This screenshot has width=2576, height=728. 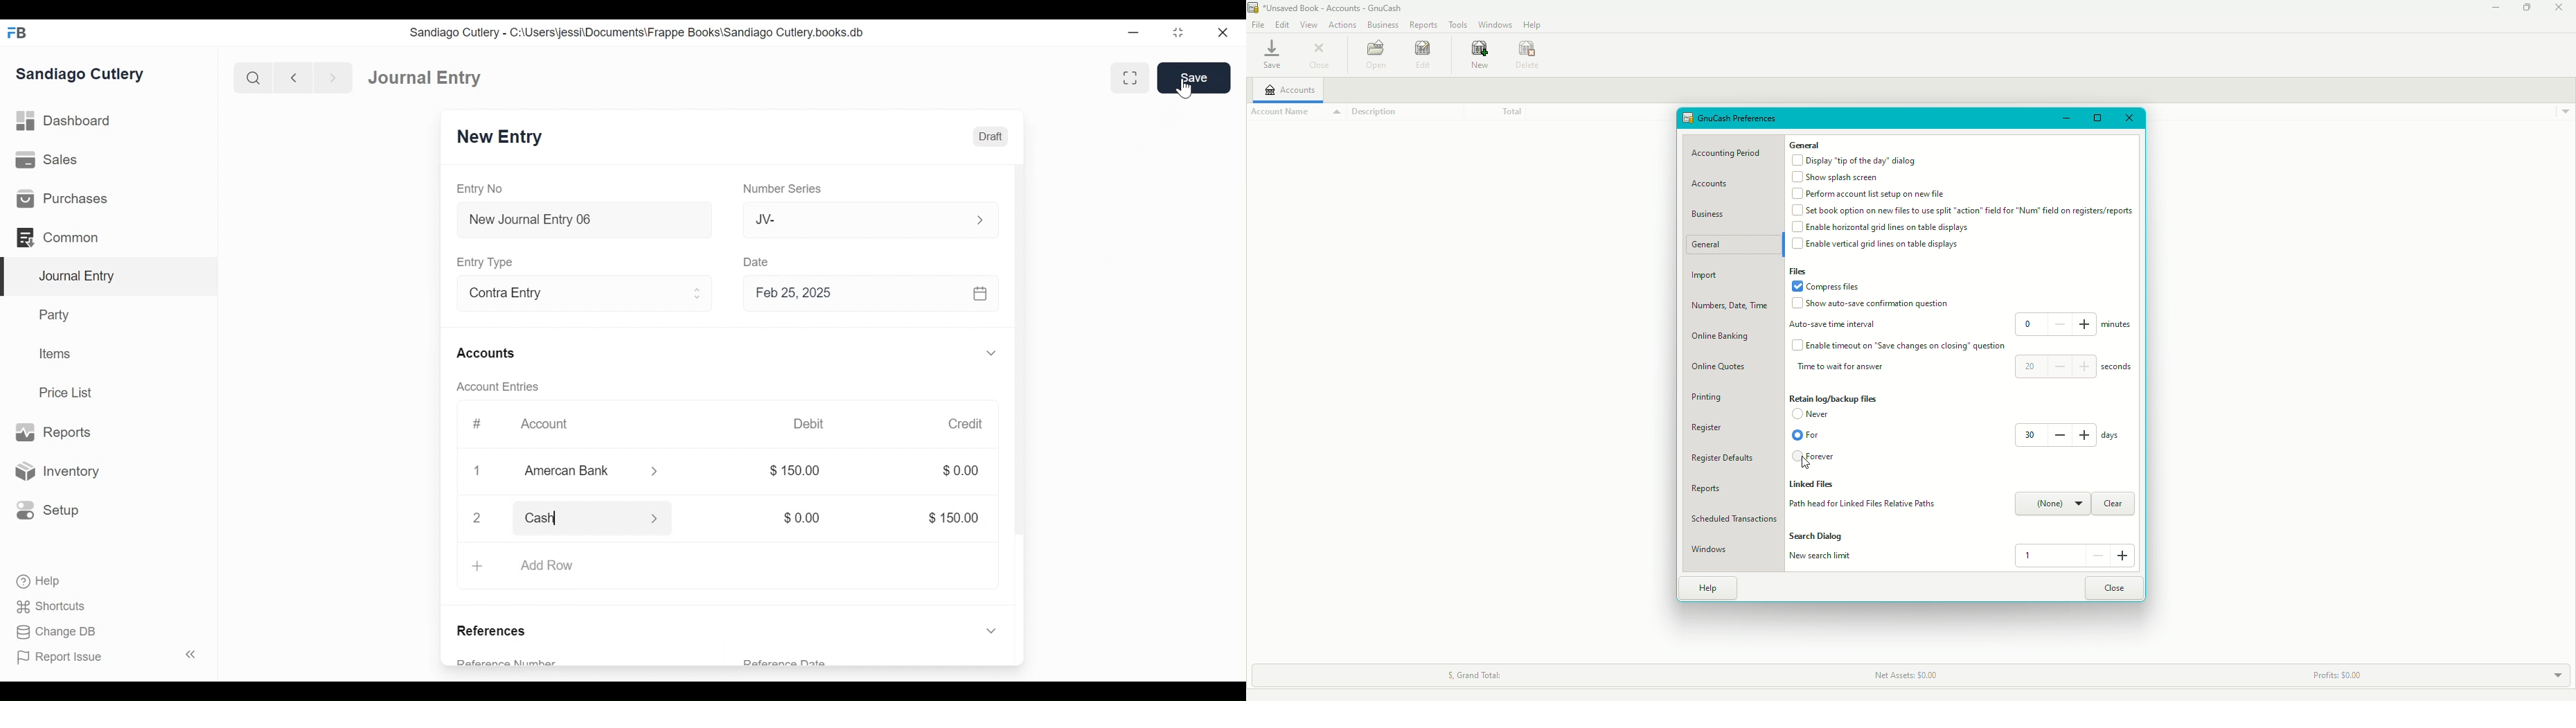 I want to click on close, so click(x=478, y=517).